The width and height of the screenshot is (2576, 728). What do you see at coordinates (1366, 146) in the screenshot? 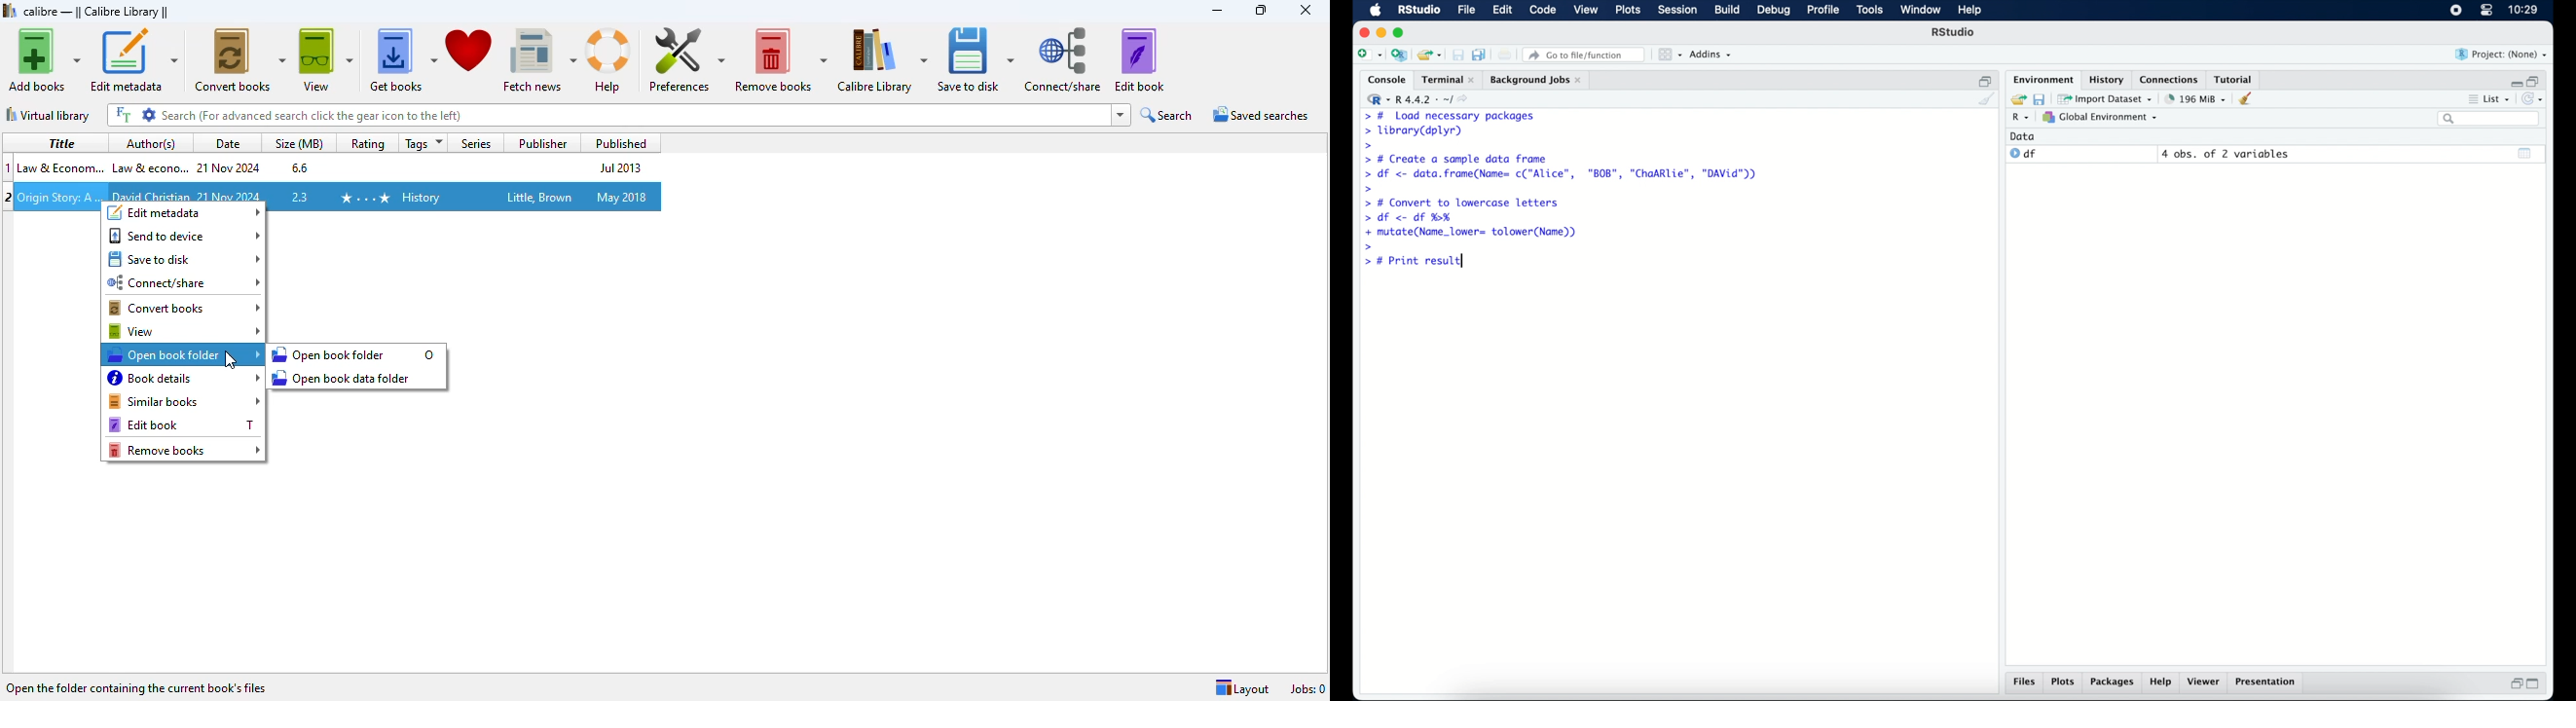
I see `command prompt` at bounding box center [1366, 146].